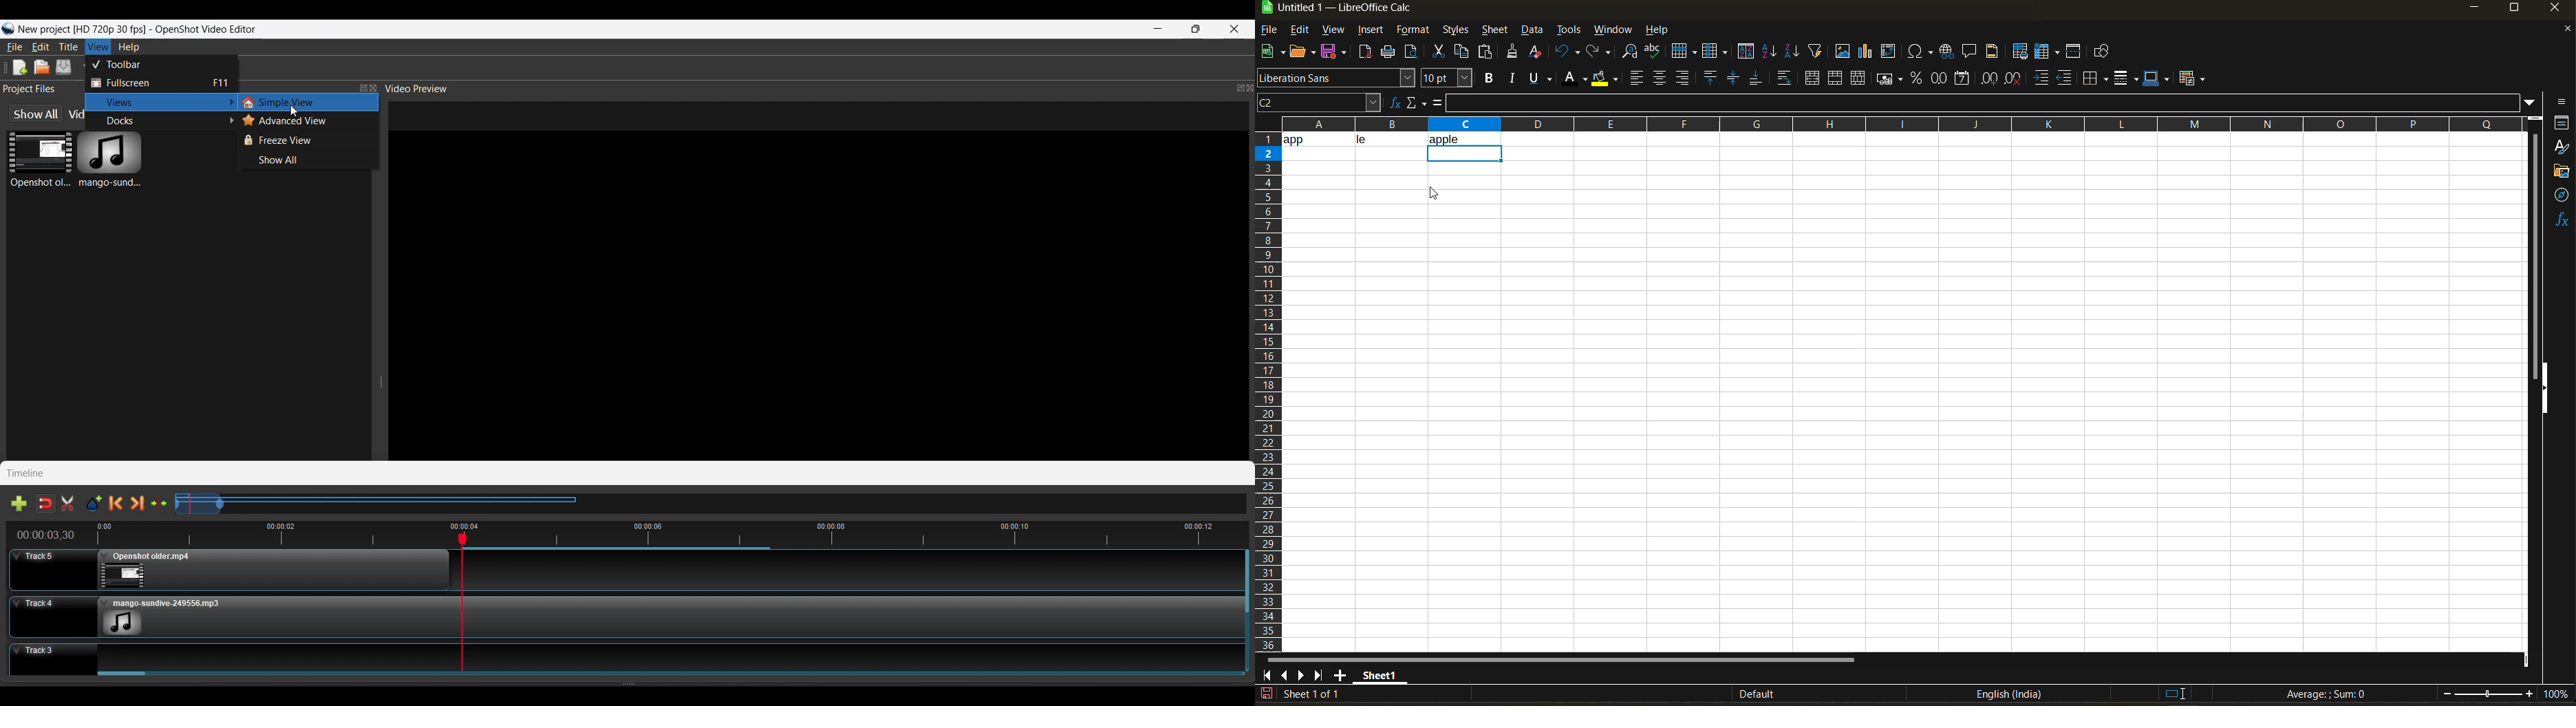 The image size is (2576, 728). I want to click on Maximize, so click(1232, 86).